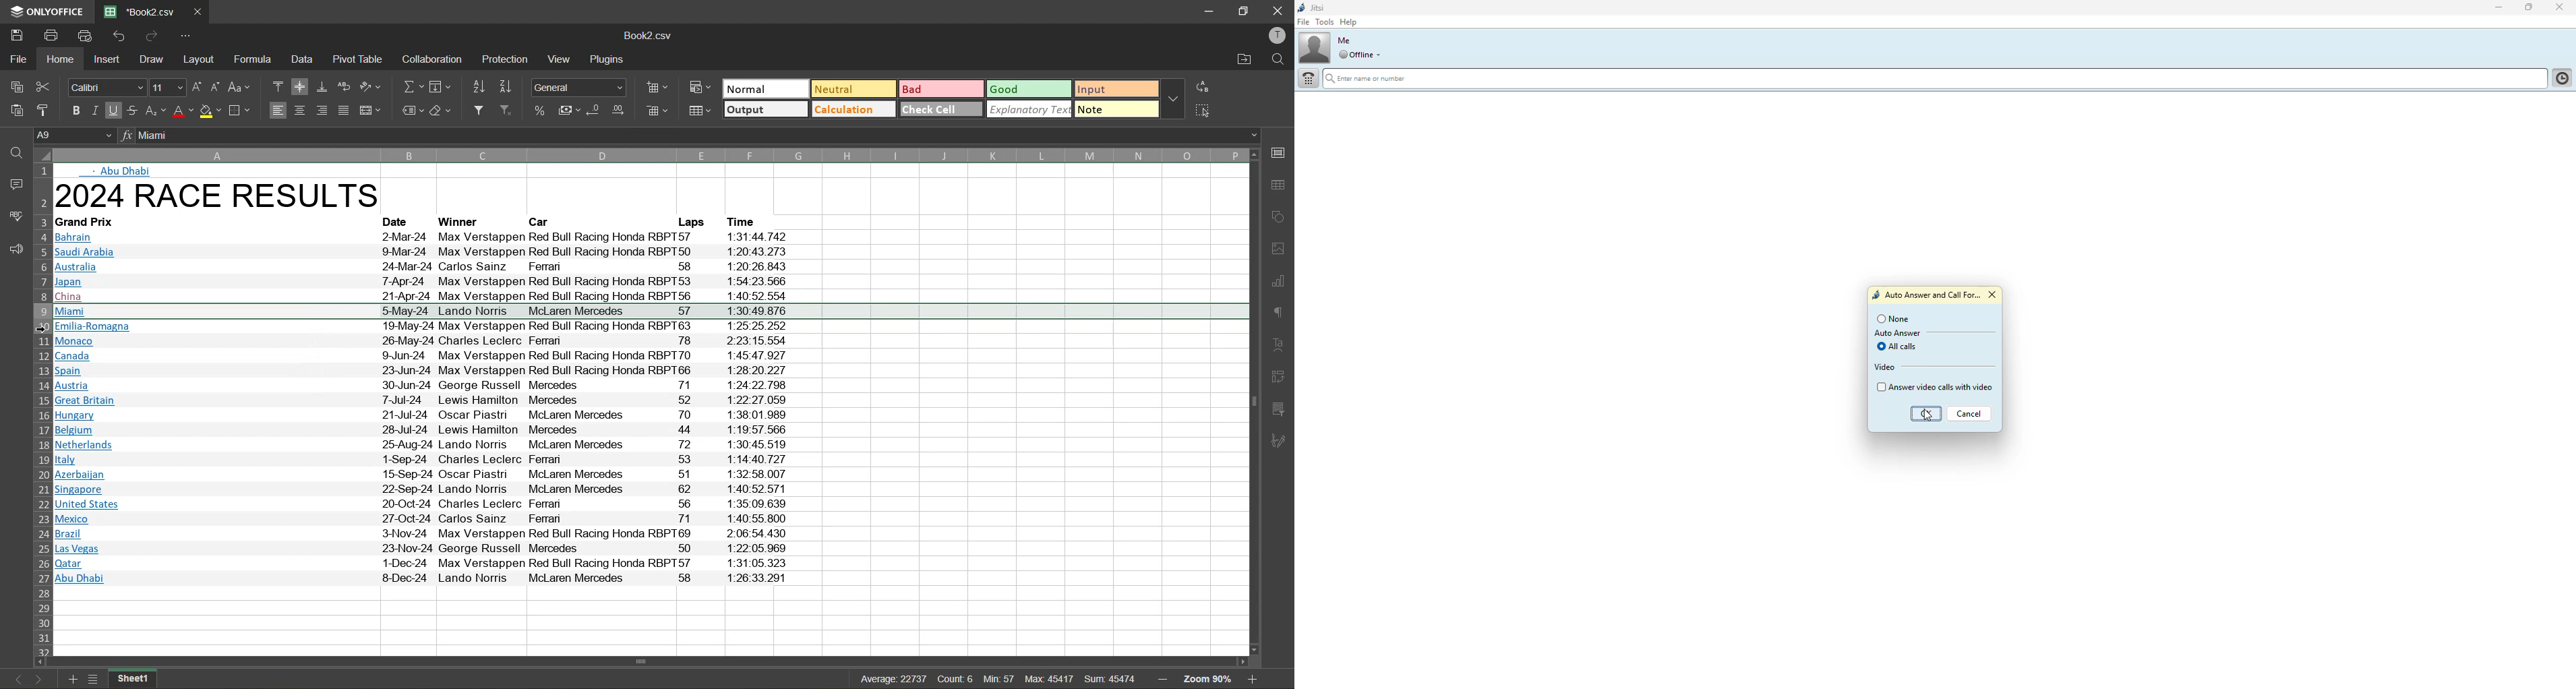  What do you see at coordinates (108, 87) in the screenshot?
I see `font style` at bounding box center [108, 87].